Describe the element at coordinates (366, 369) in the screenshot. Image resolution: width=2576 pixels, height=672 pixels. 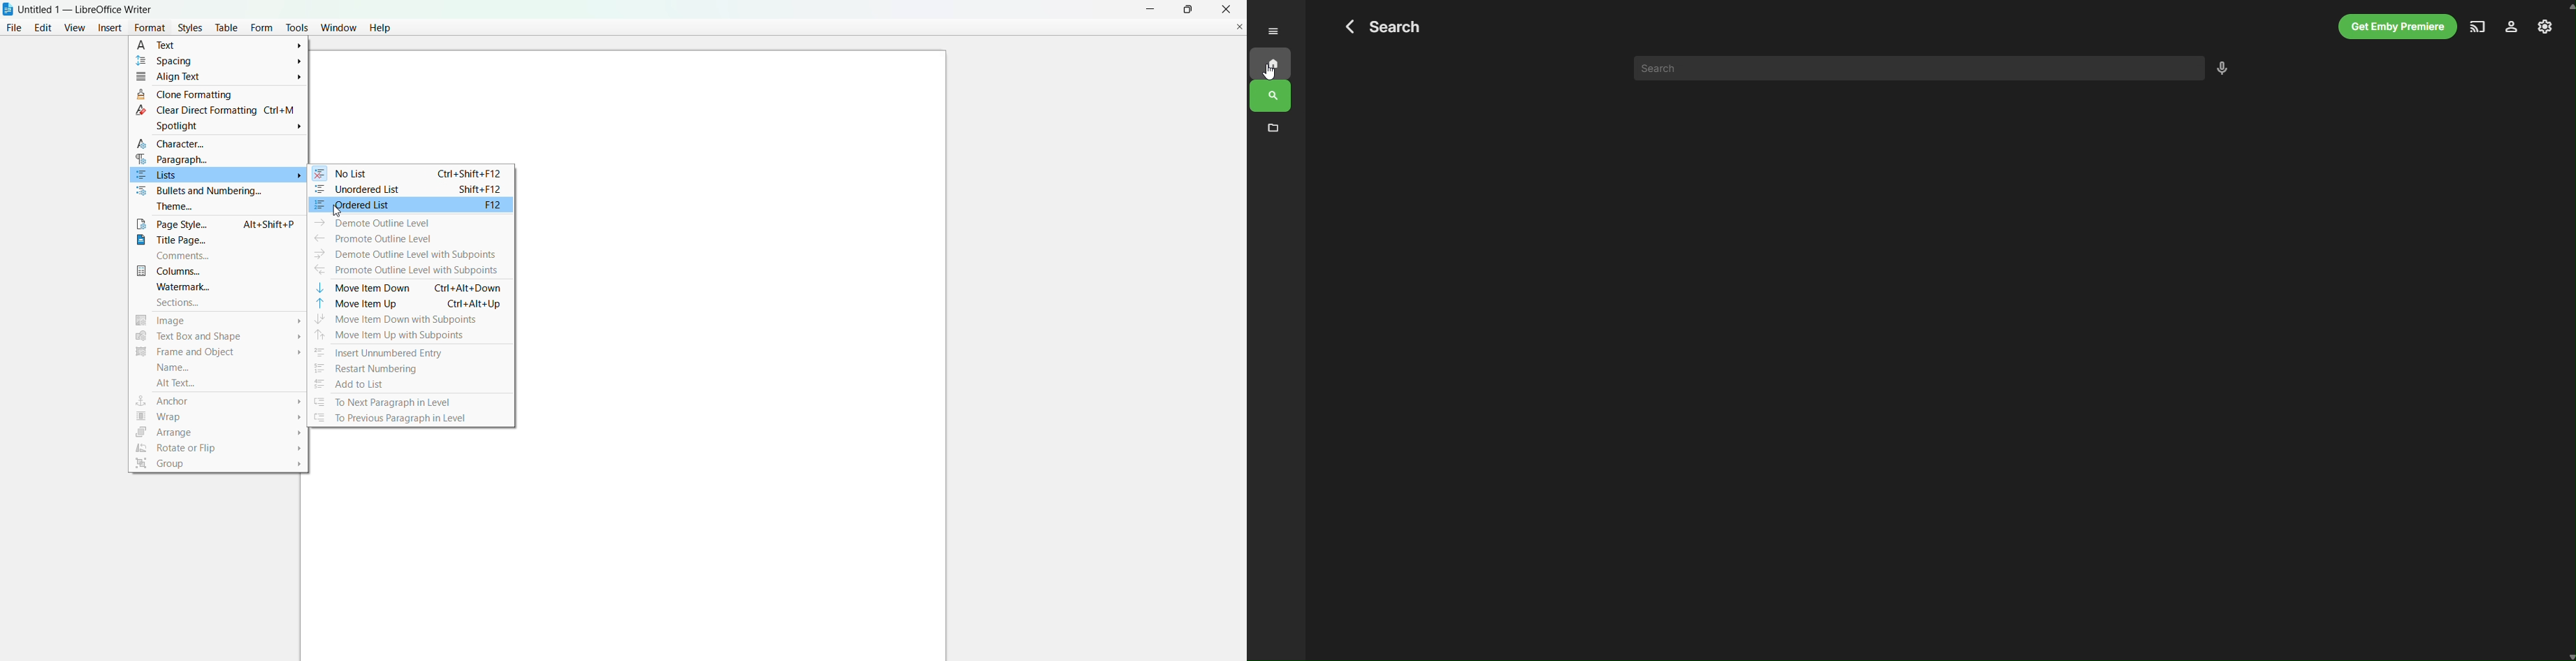
I see `restart numbering` at that location.